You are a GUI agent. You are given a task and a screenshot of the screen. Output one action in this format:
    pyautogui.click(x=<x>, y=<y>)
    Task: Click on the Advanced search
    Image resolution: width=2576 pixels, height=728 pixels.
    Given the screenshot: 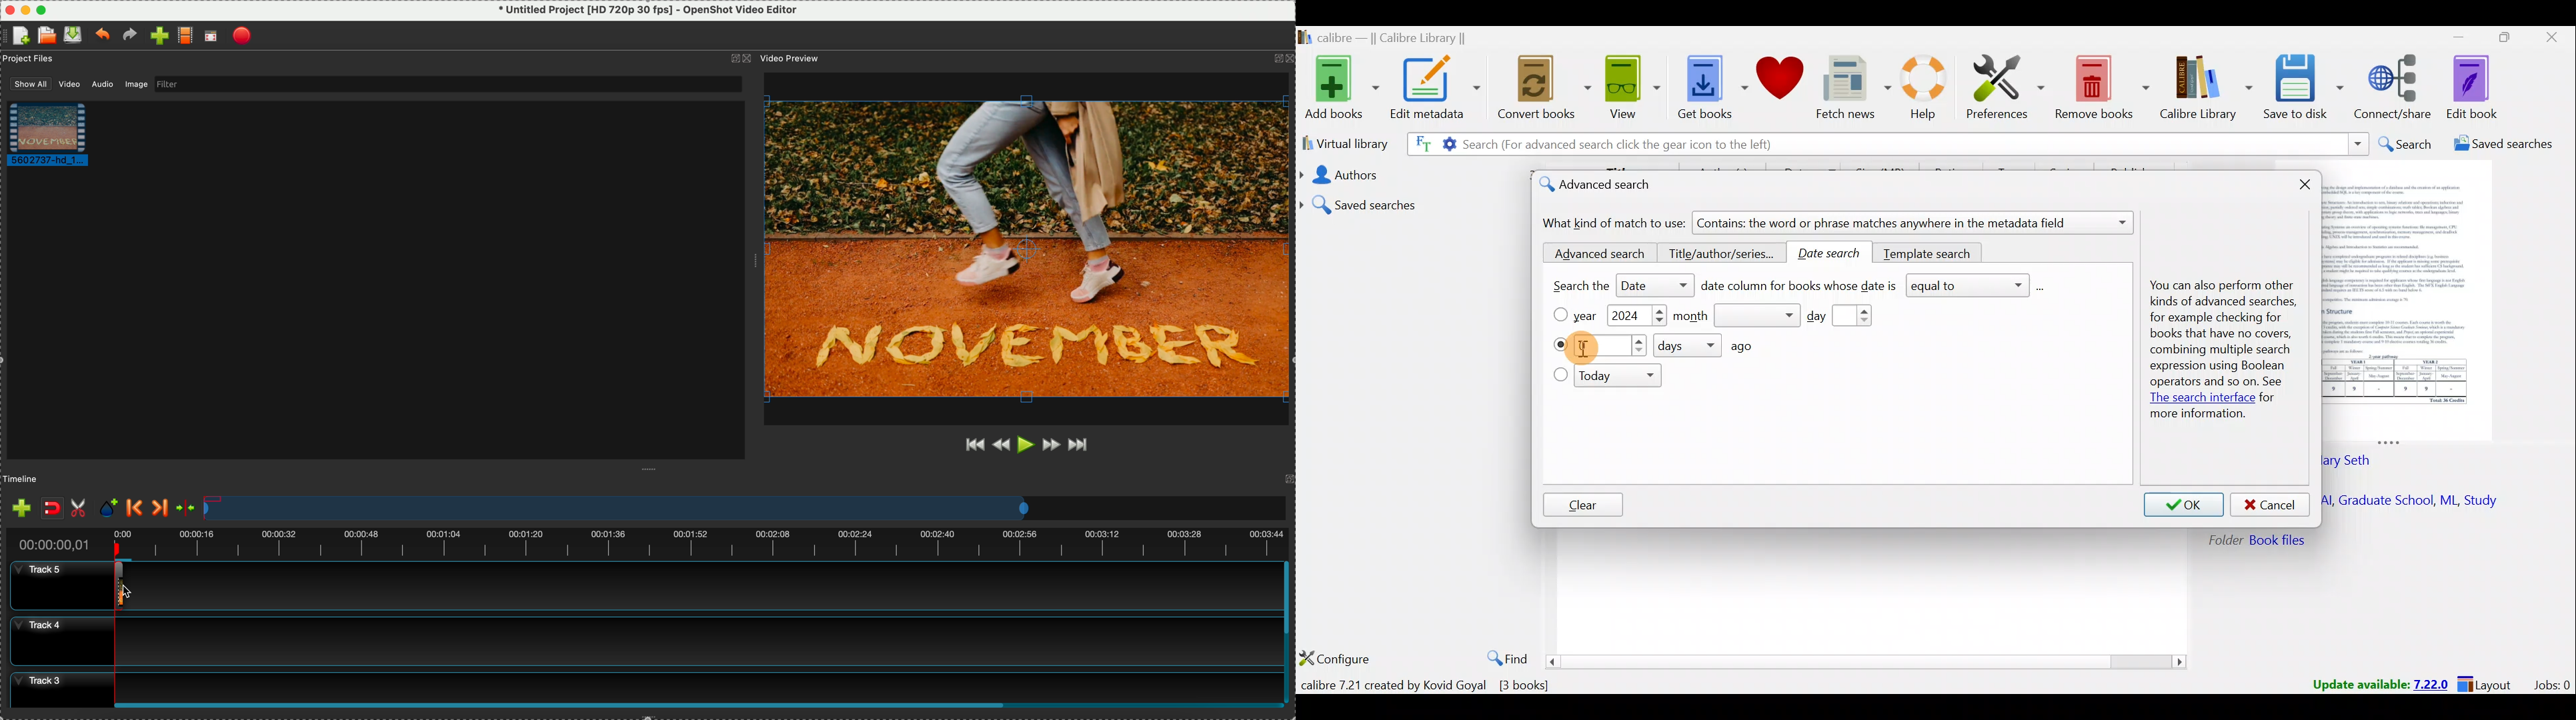 What is the action you would take?
    pyautogui.click(x=1607, y=187)
    